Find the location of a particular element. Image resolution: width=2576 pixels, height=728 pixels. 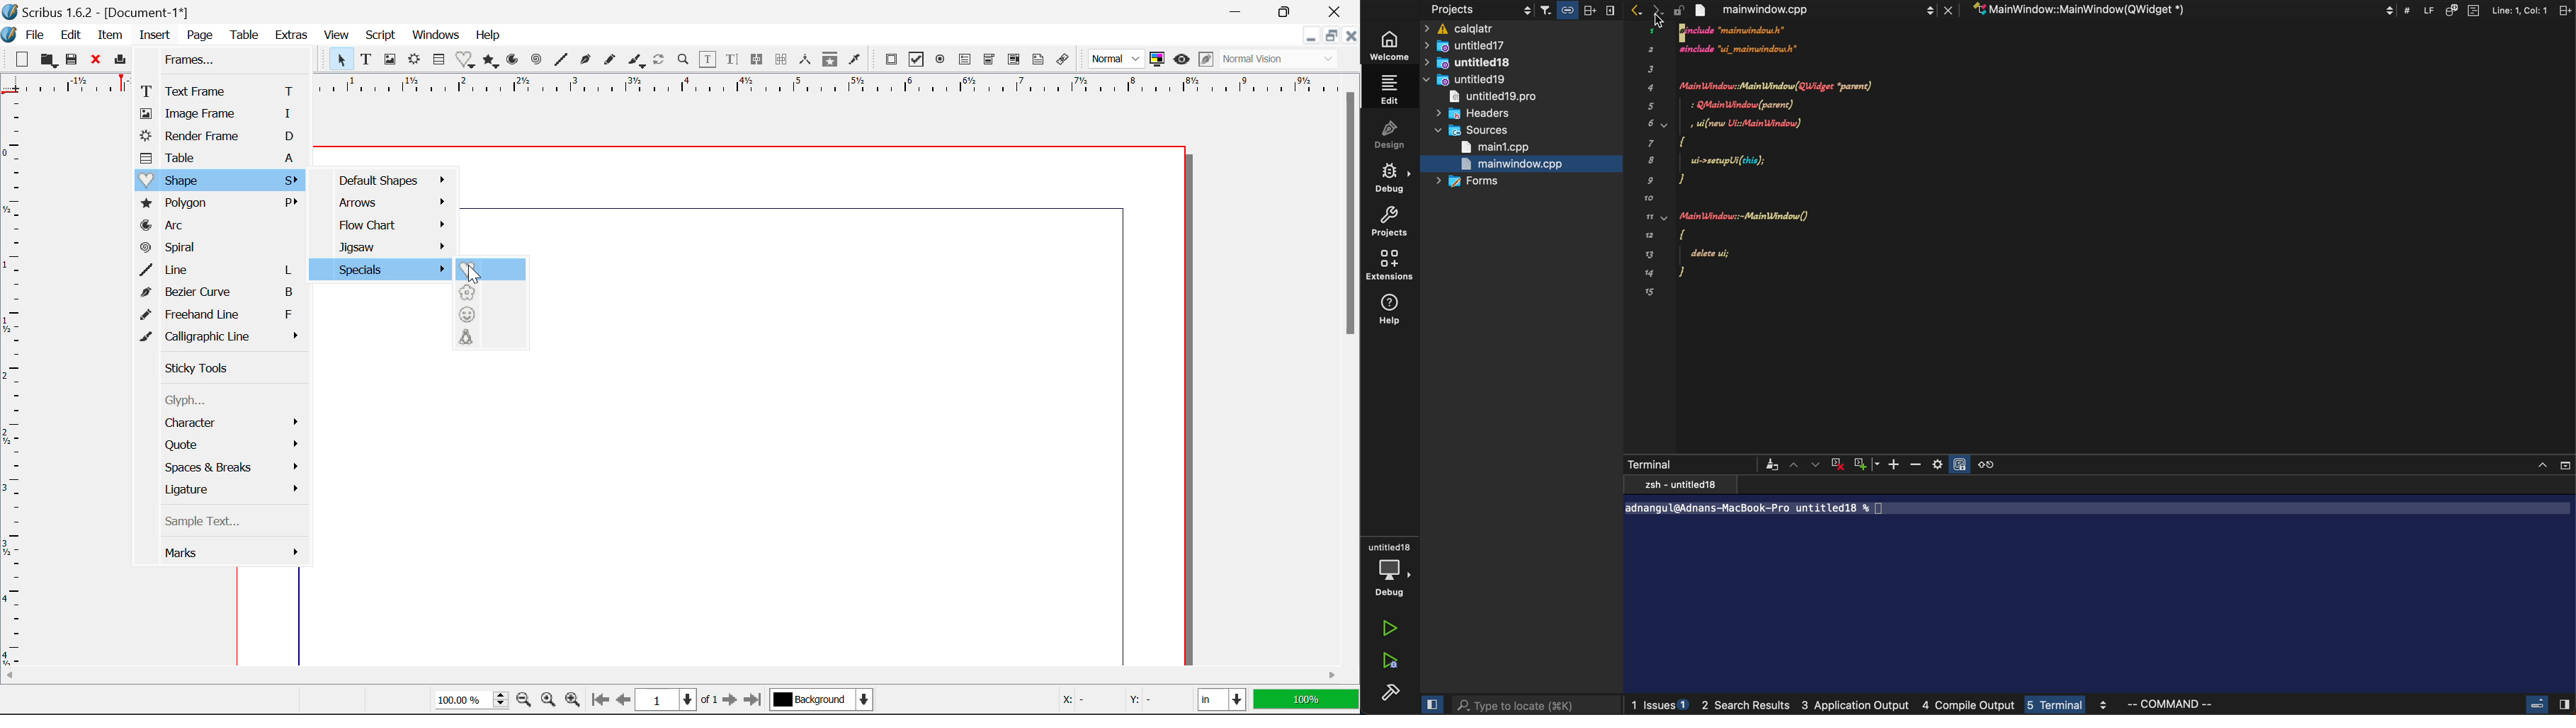

Help is located at coordinates (488, 35).